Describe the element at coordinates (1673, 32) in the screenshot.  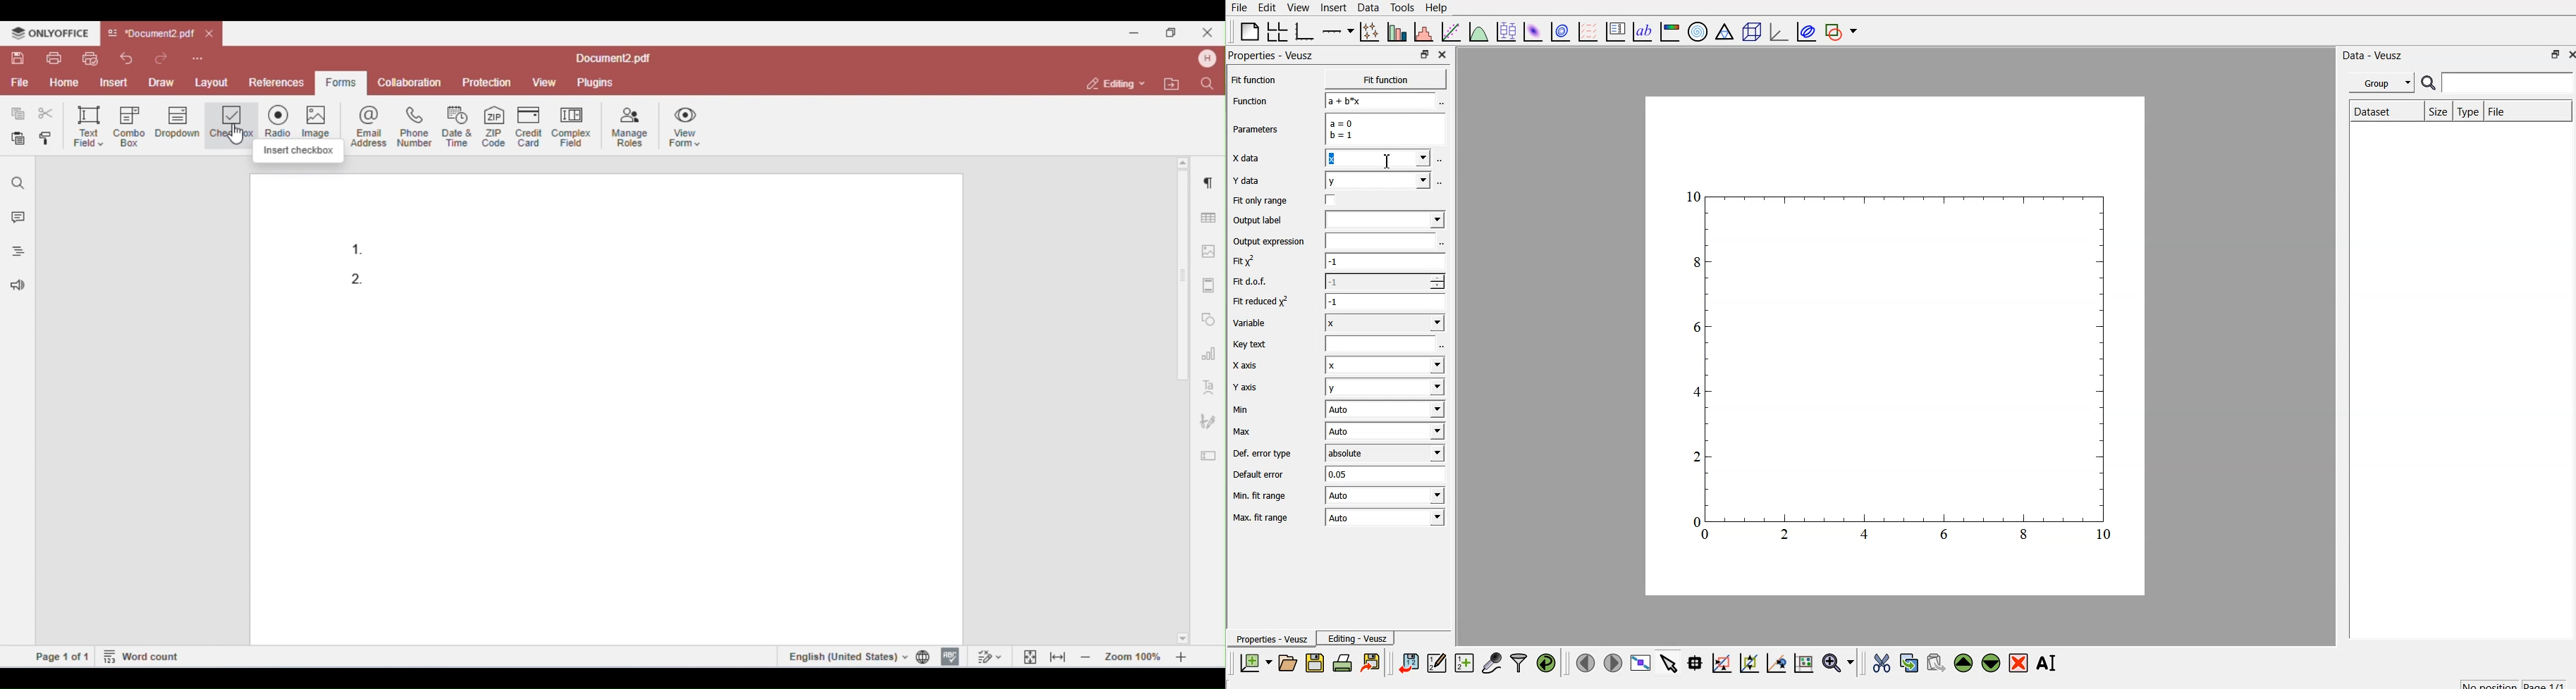
I see `image color bar` at that location.